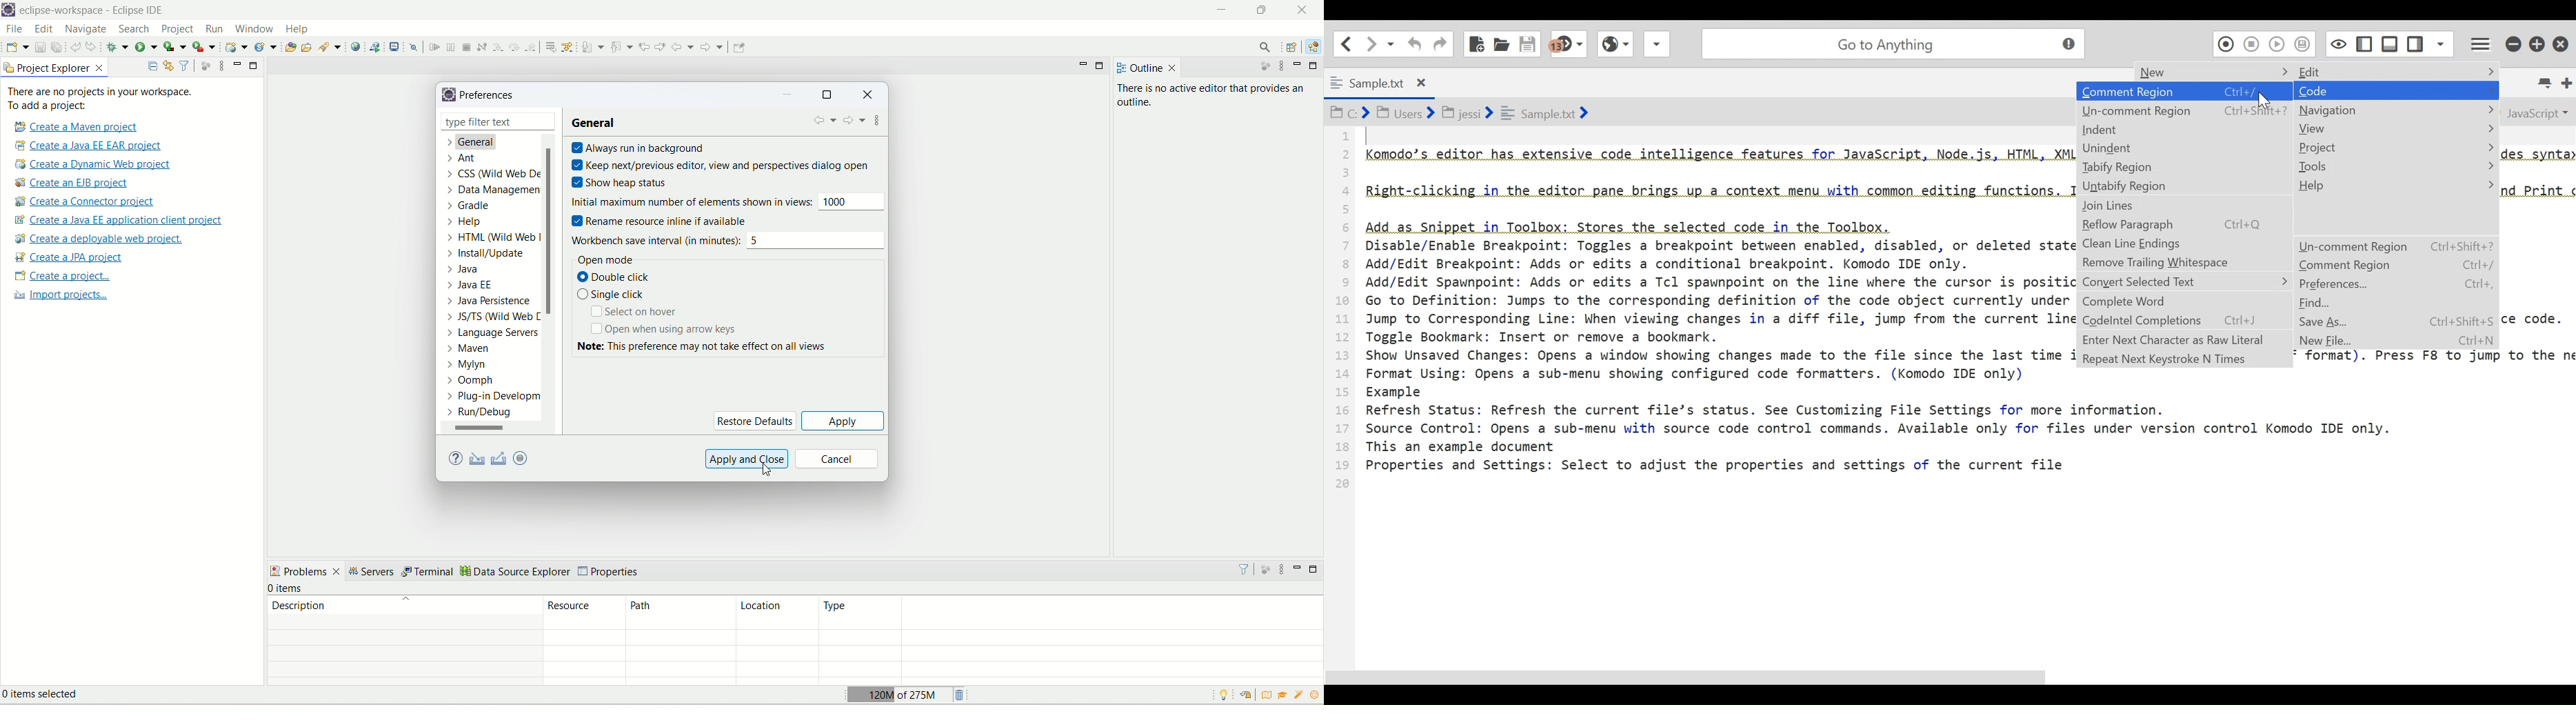 The width and height of the screenshot is (2576, 728). What do you see at coordinates (897, 693) in the screenshot?
I see `120M of 275M` at bounding box center [897, 693].